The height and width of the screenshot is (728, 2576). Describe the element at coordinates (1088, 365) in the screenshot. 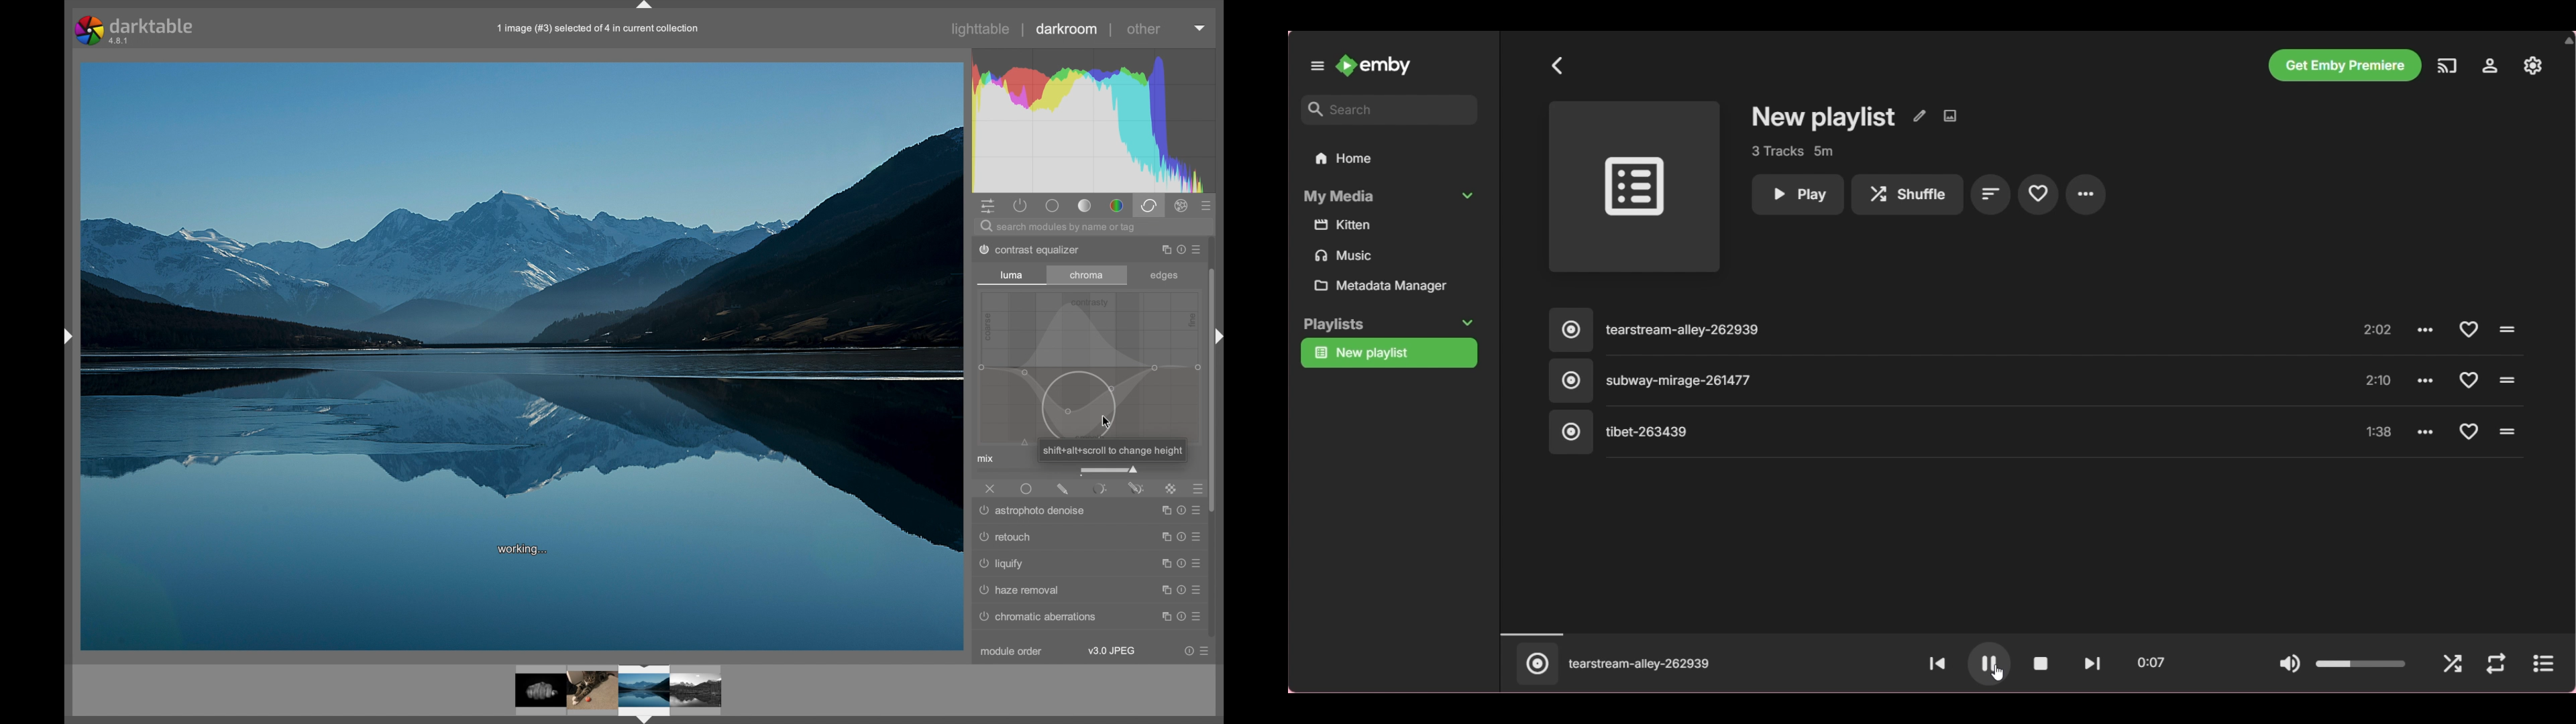

I see `slider` at that location.